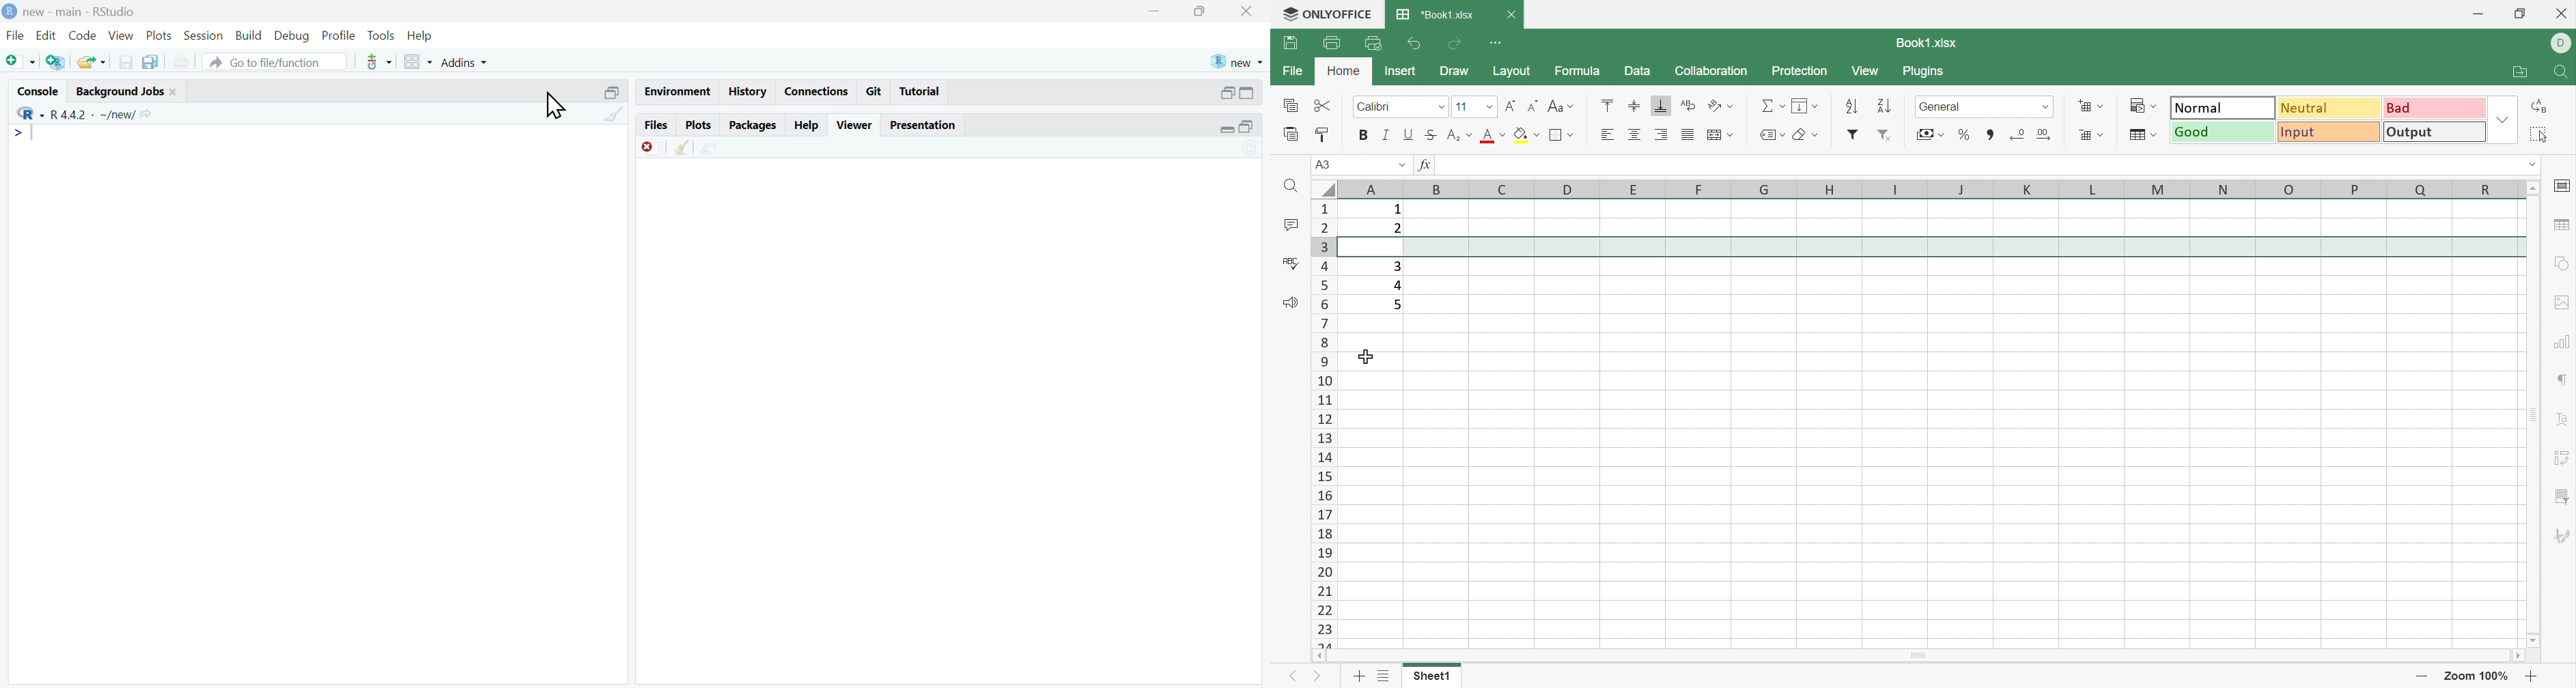 The width and height of the screenshot is (2576, 700). Describe the element at coordinates (274, 62) in the screenshot. I see `go to file/function` at that location.